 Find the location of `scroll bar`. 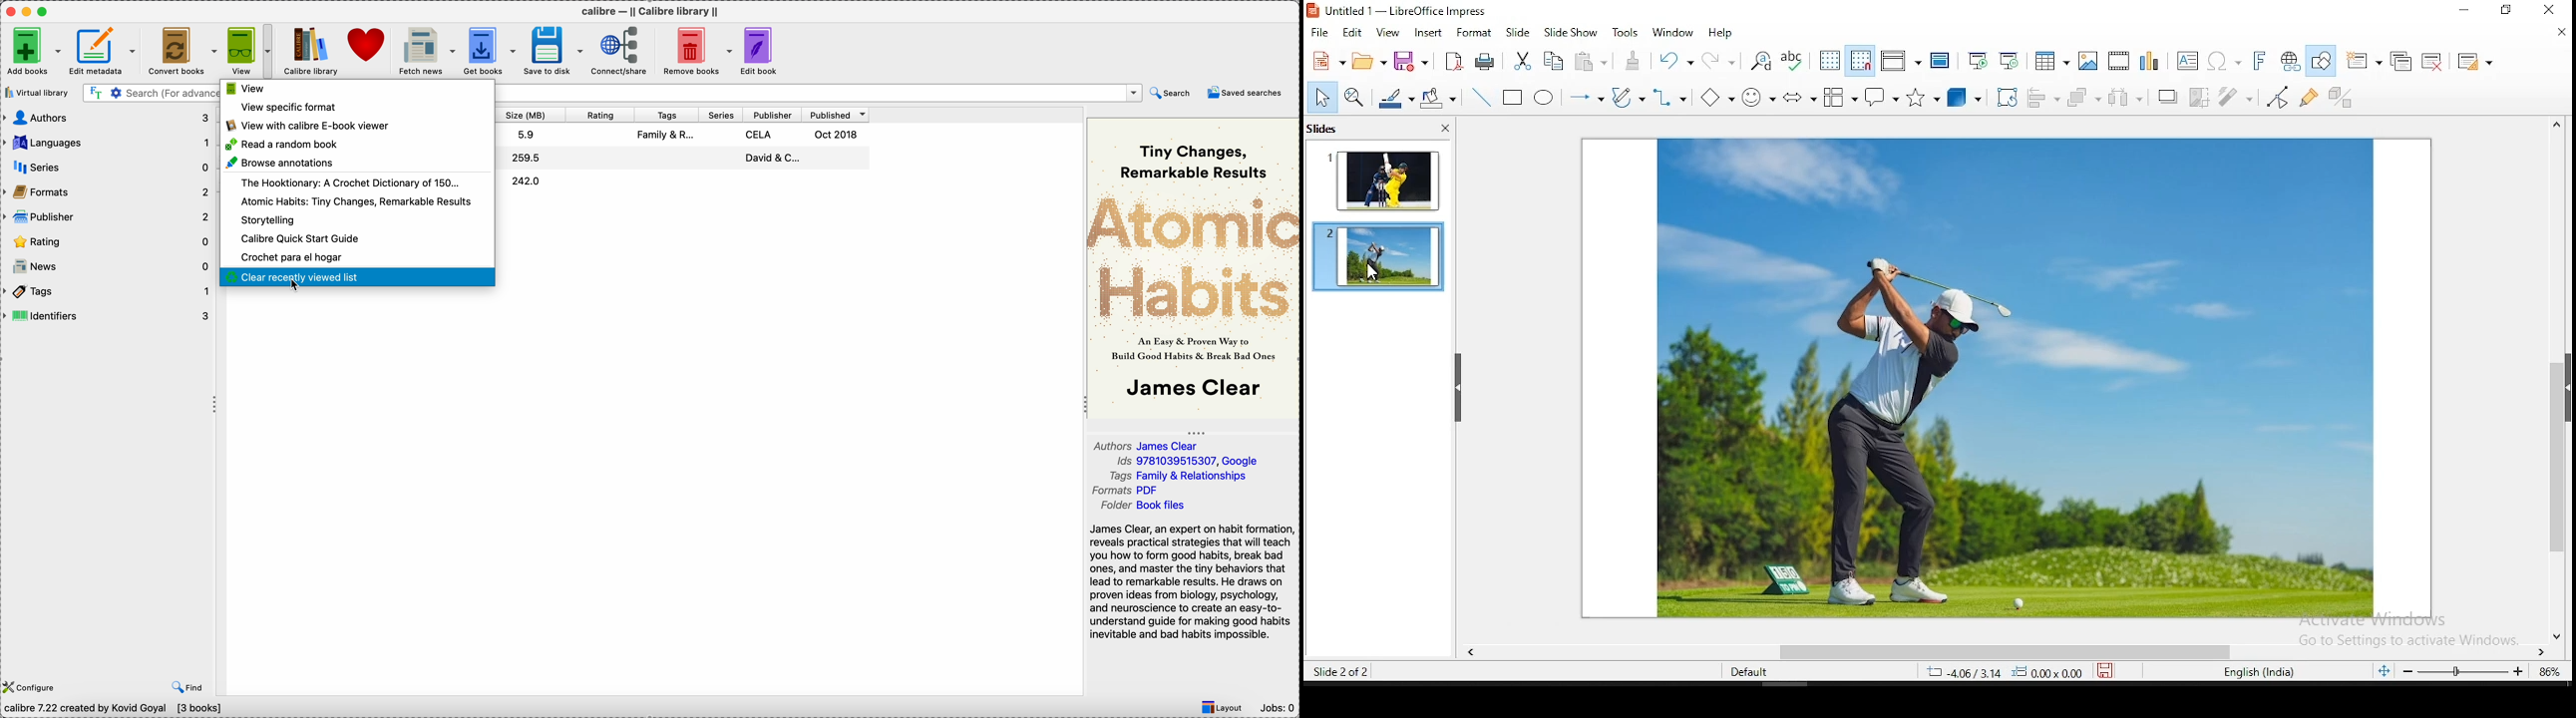

scroll bar is located at coordinates (2010, 651).